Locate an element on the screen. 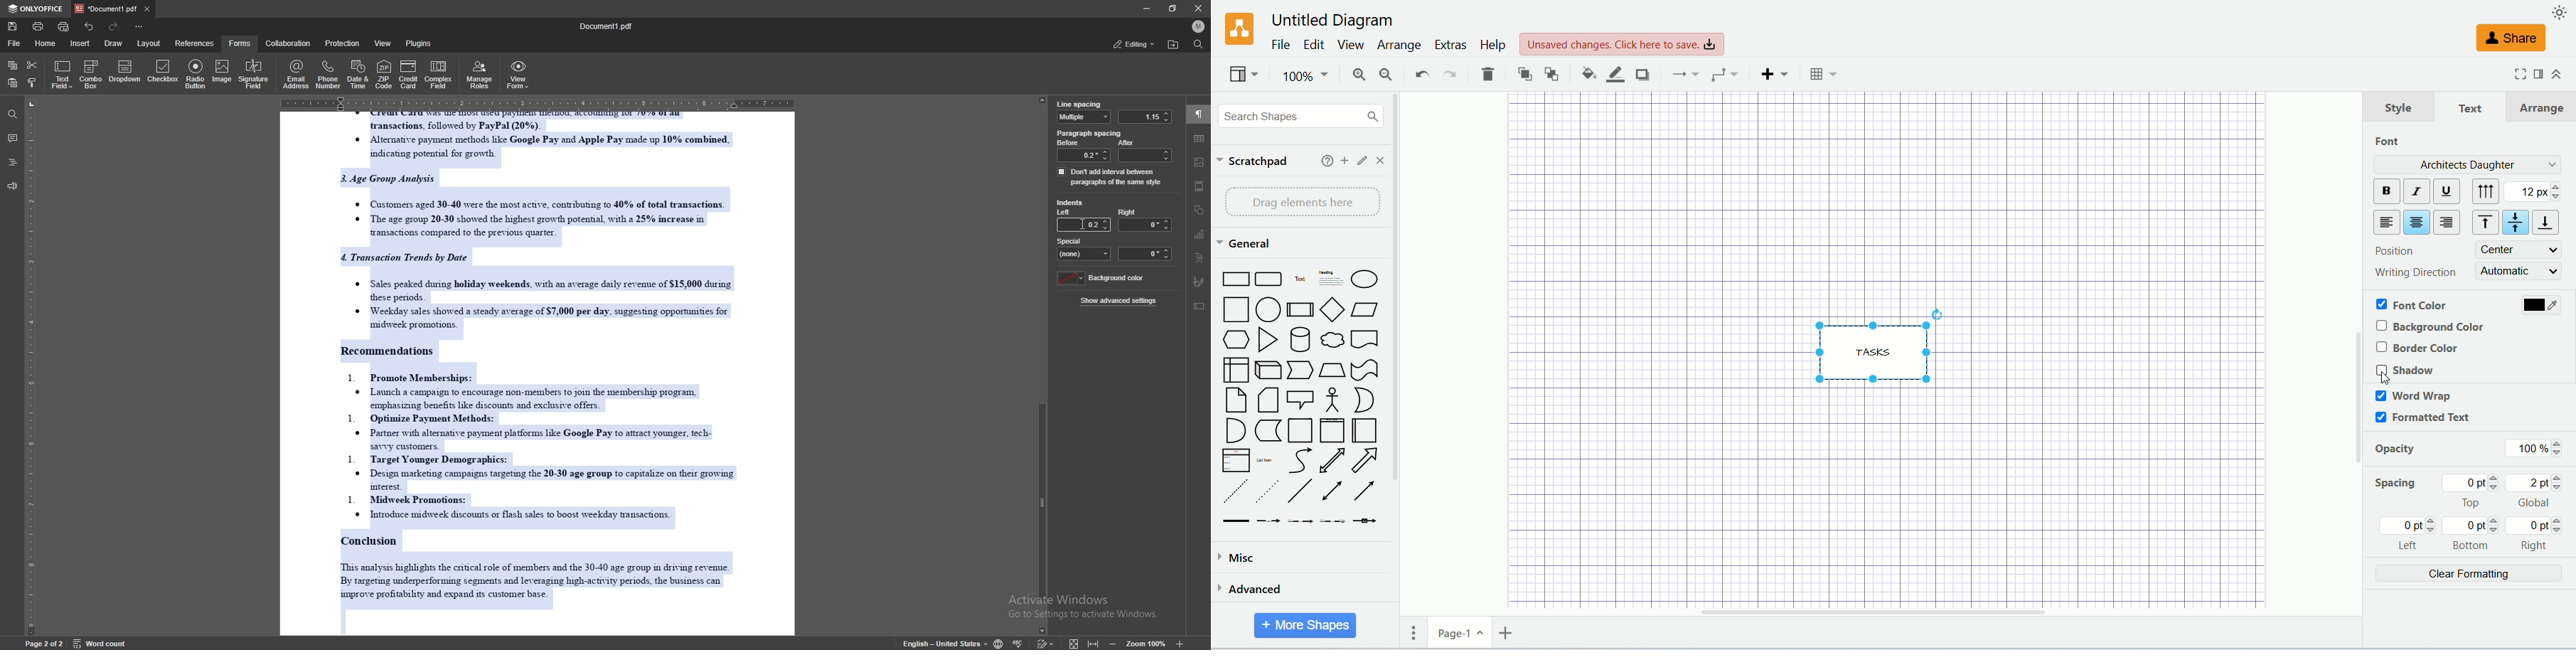 Image resolution: width=2576 pixels, height=672 pixels. shadow is located at coordinates (1641, 74).